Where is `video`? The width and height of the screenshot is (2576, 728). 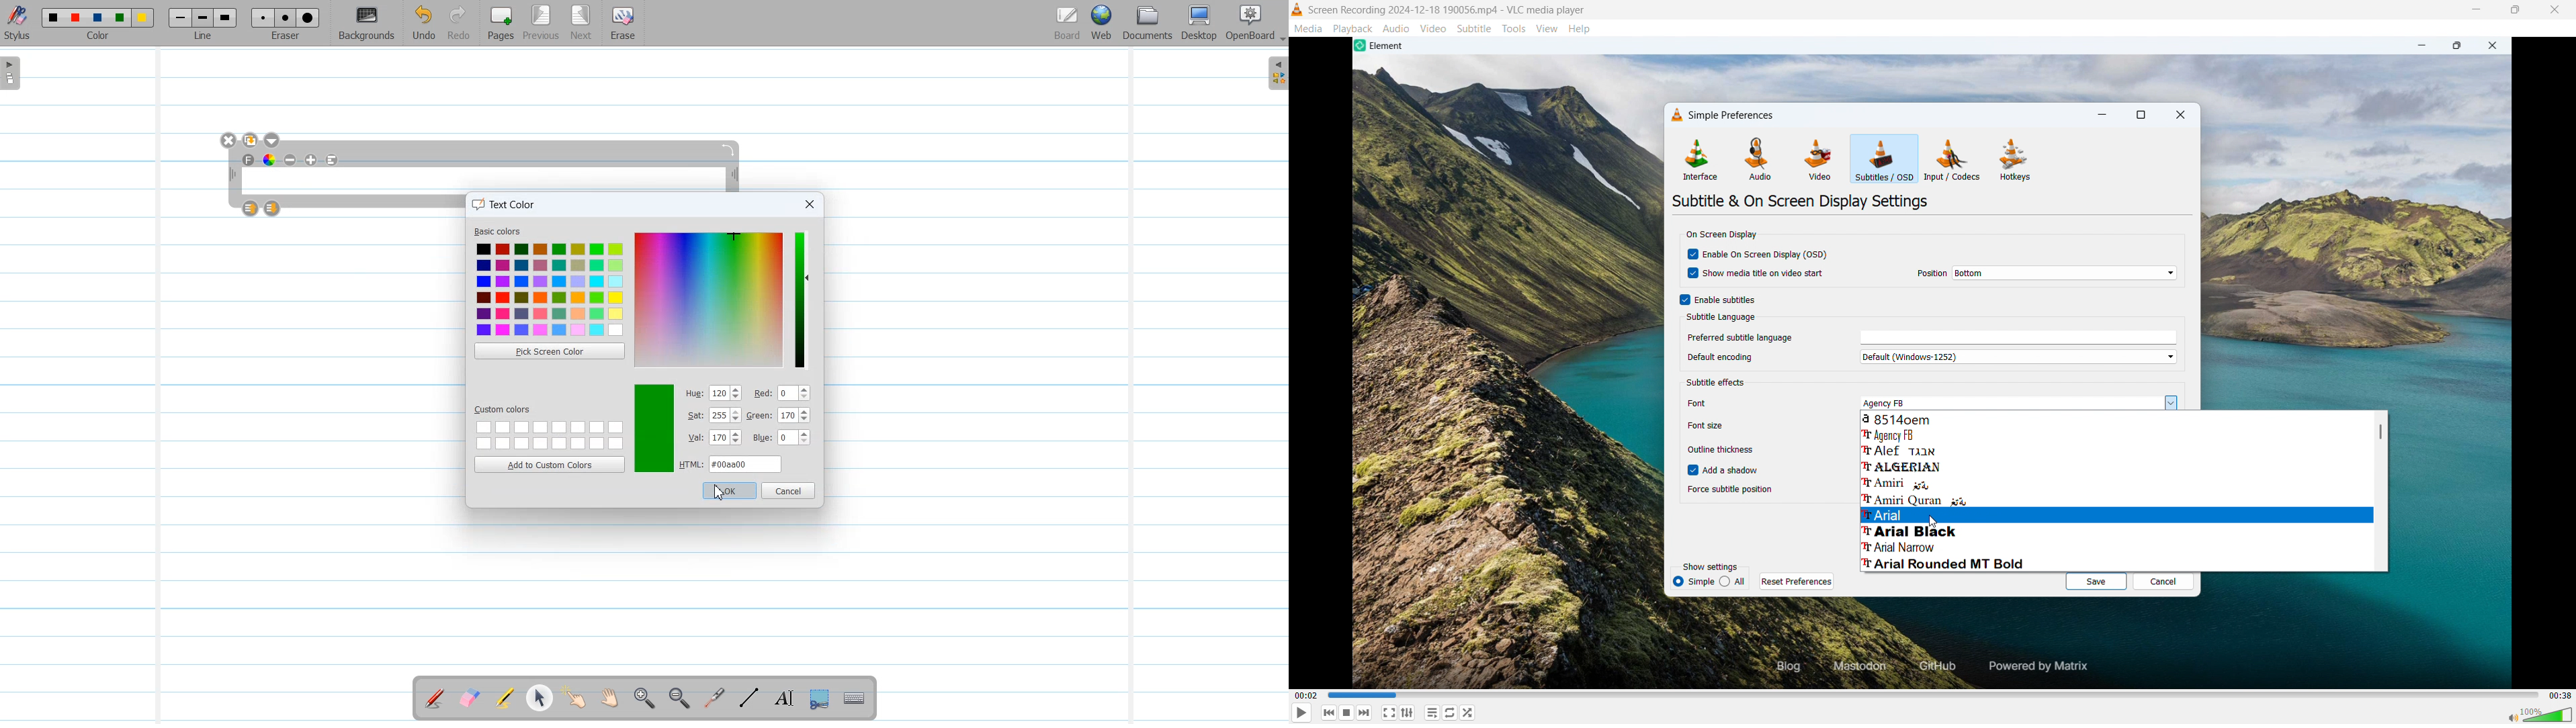 video is located at coordinates (1433, 28).